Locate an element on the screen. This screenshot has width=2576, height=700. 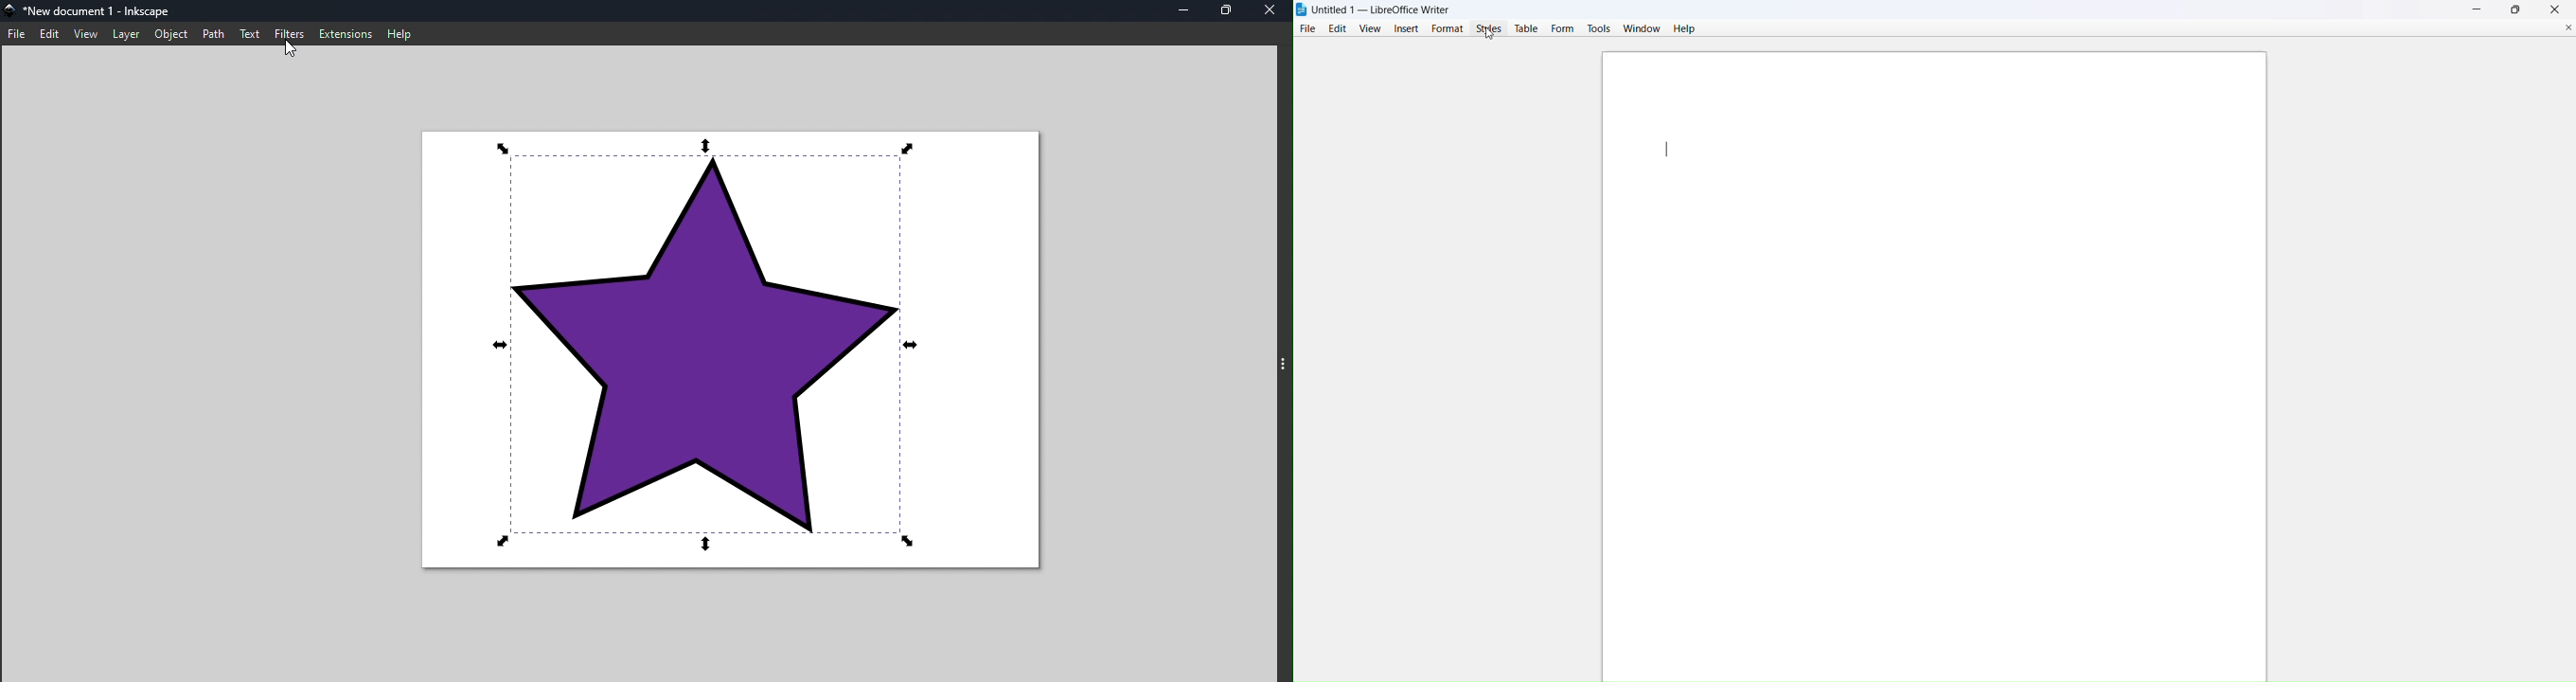
Filters is located at coordinates (292, 34).